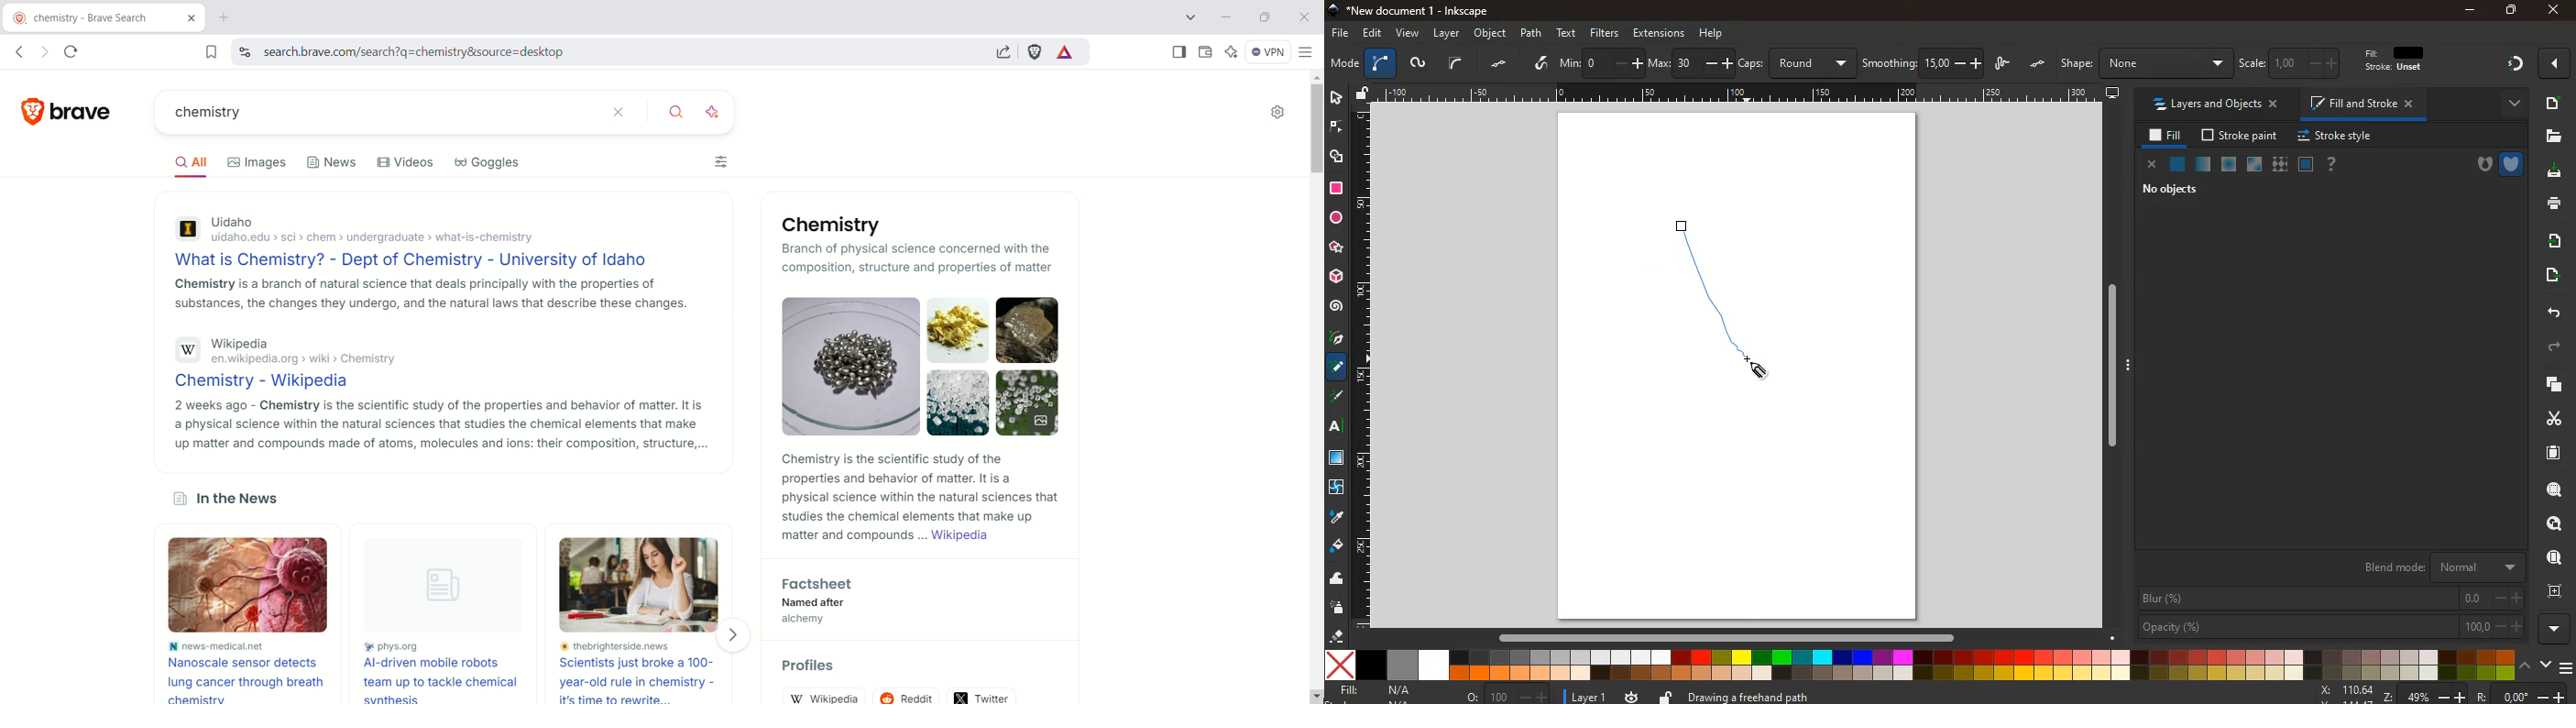  I want to click on hole, so click(2479, 167).